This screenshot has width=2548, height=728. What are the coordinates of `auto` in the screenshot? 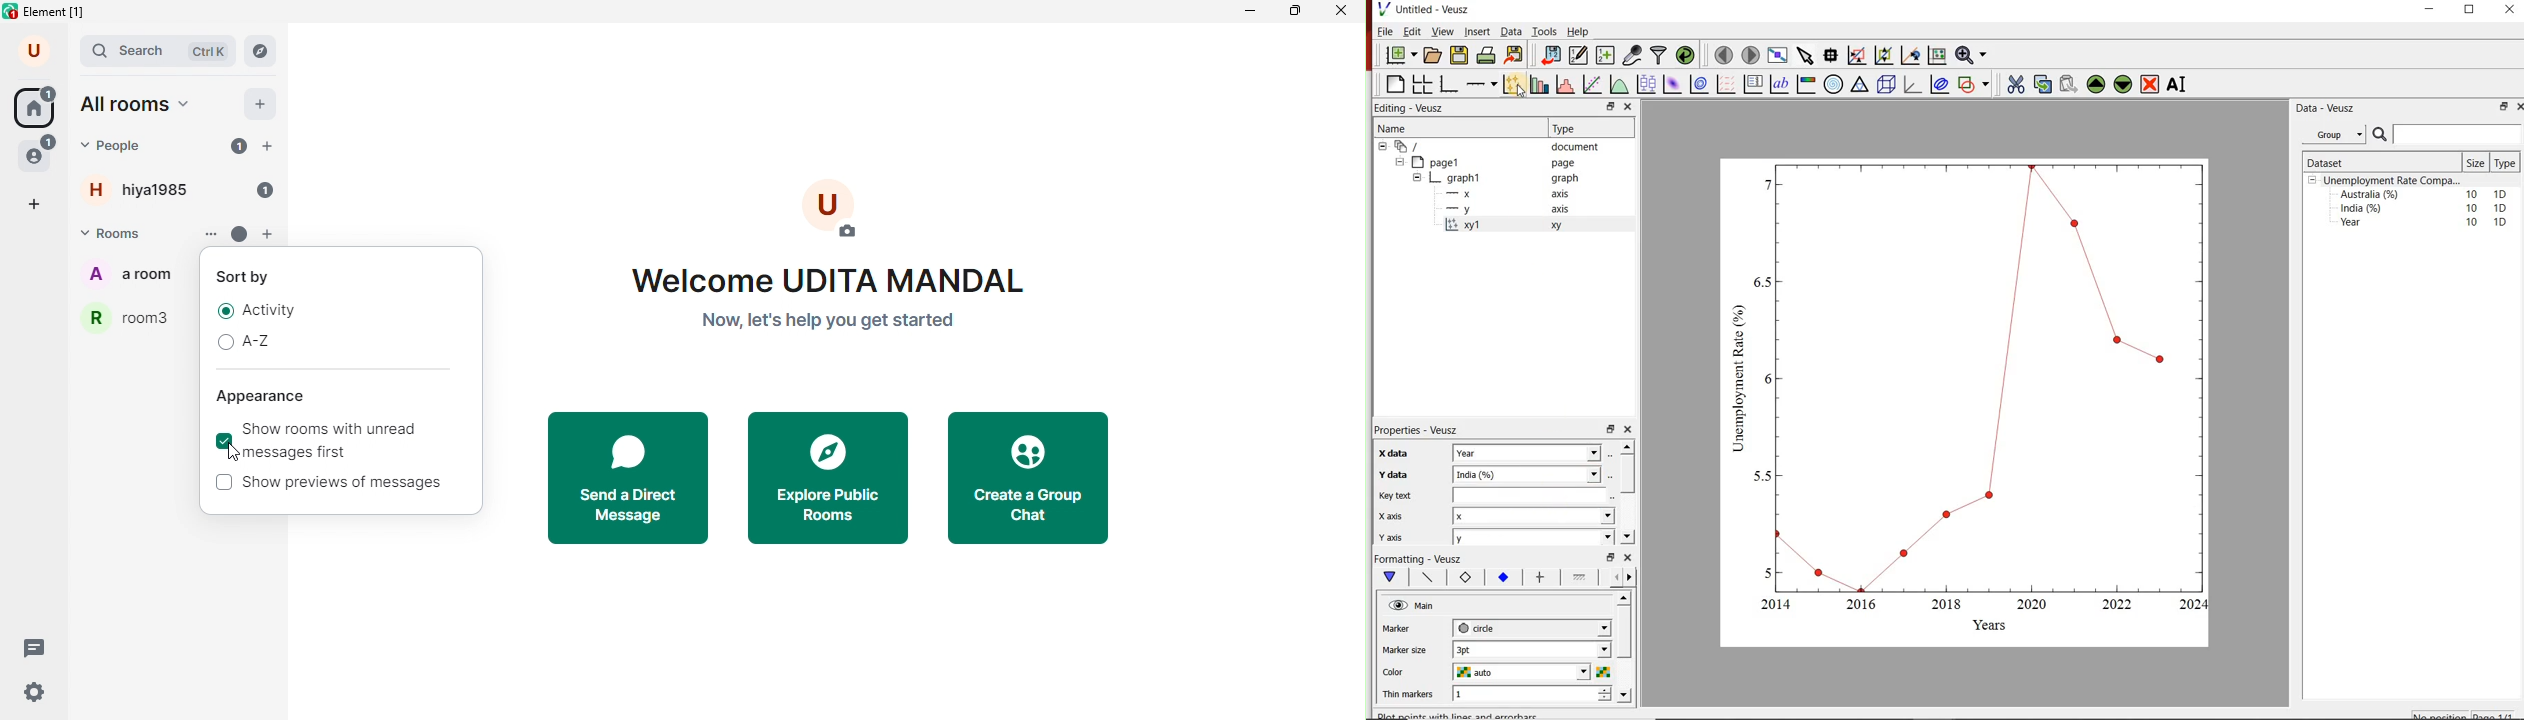 It's located at (1523, 672).